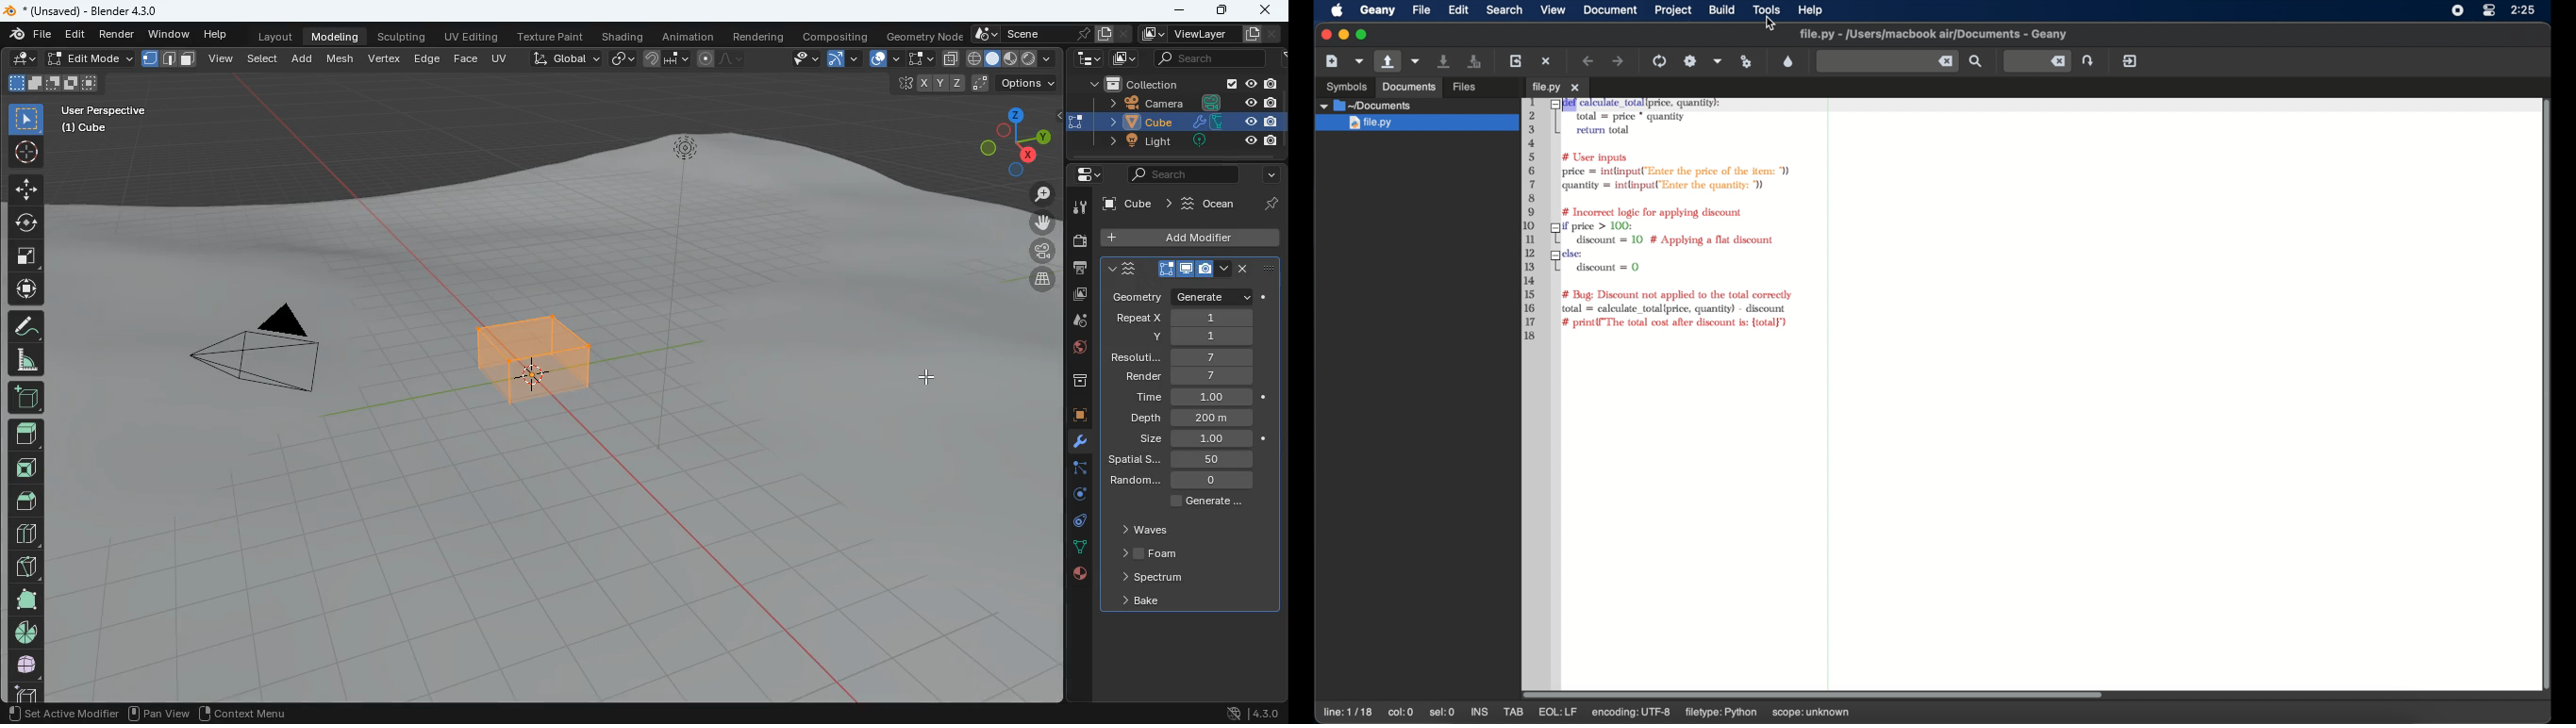 Image resolution: width=2576 pixels, height=728 pixels. I want to click on jump the entered line number, so click(2090, 60).